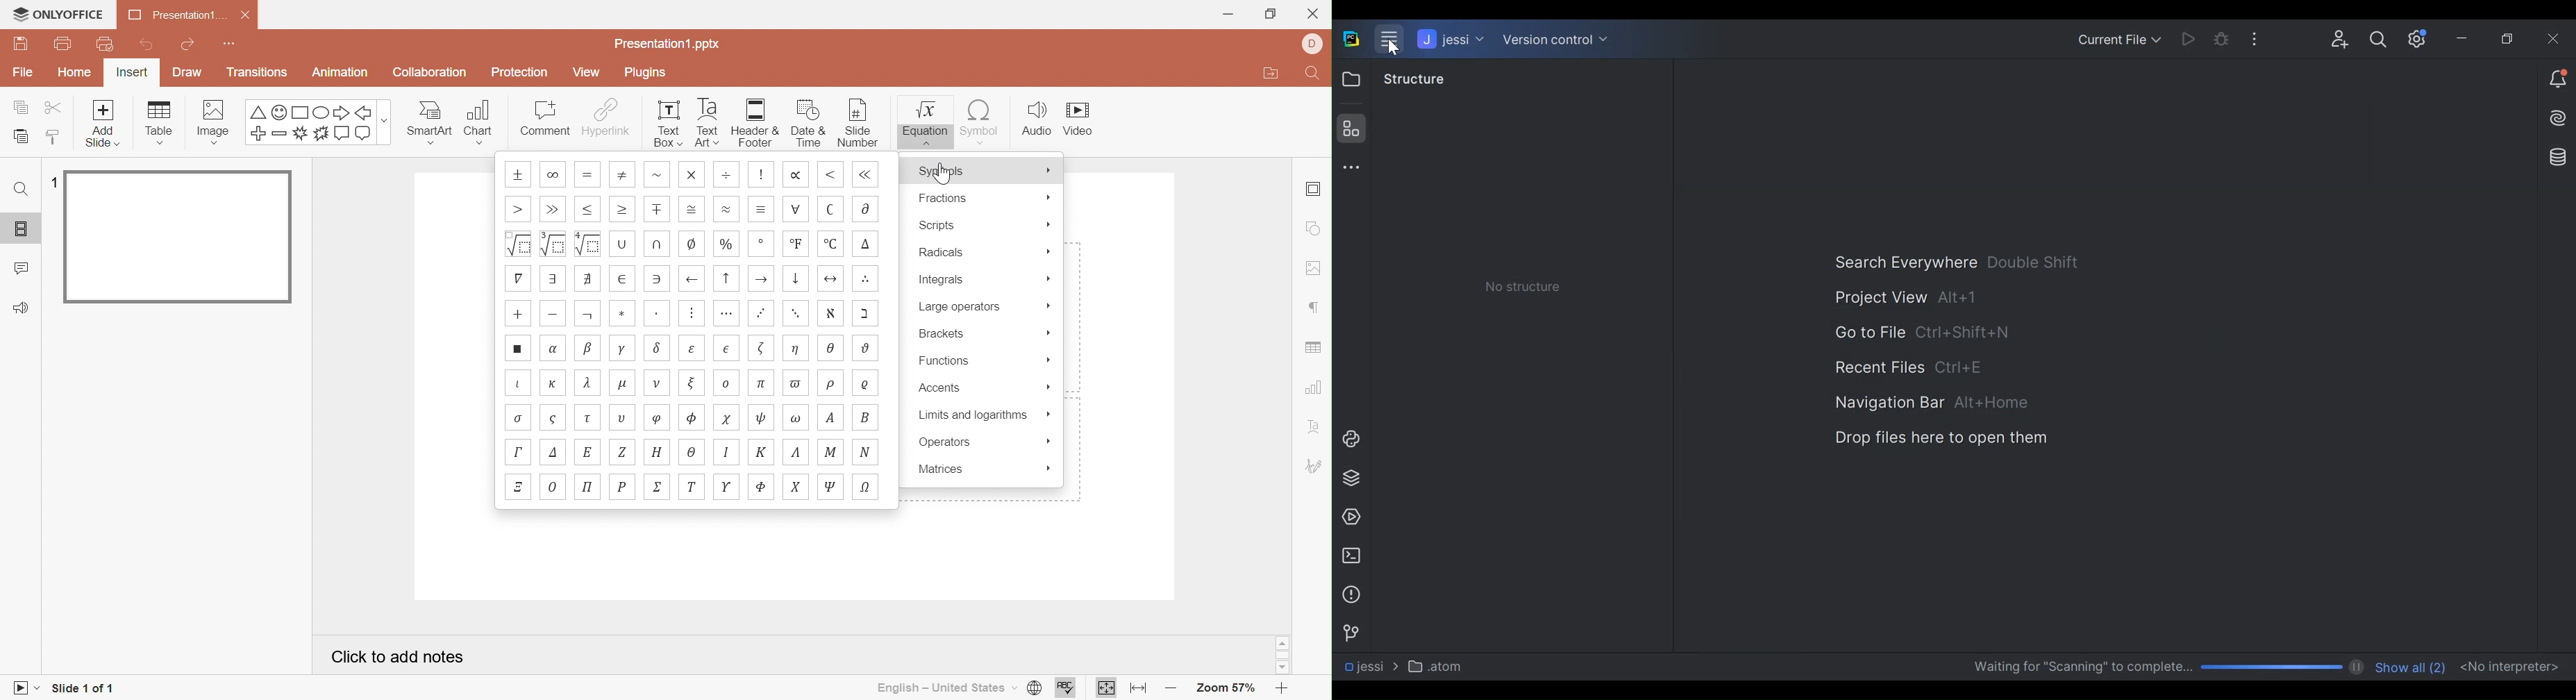 This screenshot has height=700, width=2576. I want to click on paragraph settings, so click(1312, 306).